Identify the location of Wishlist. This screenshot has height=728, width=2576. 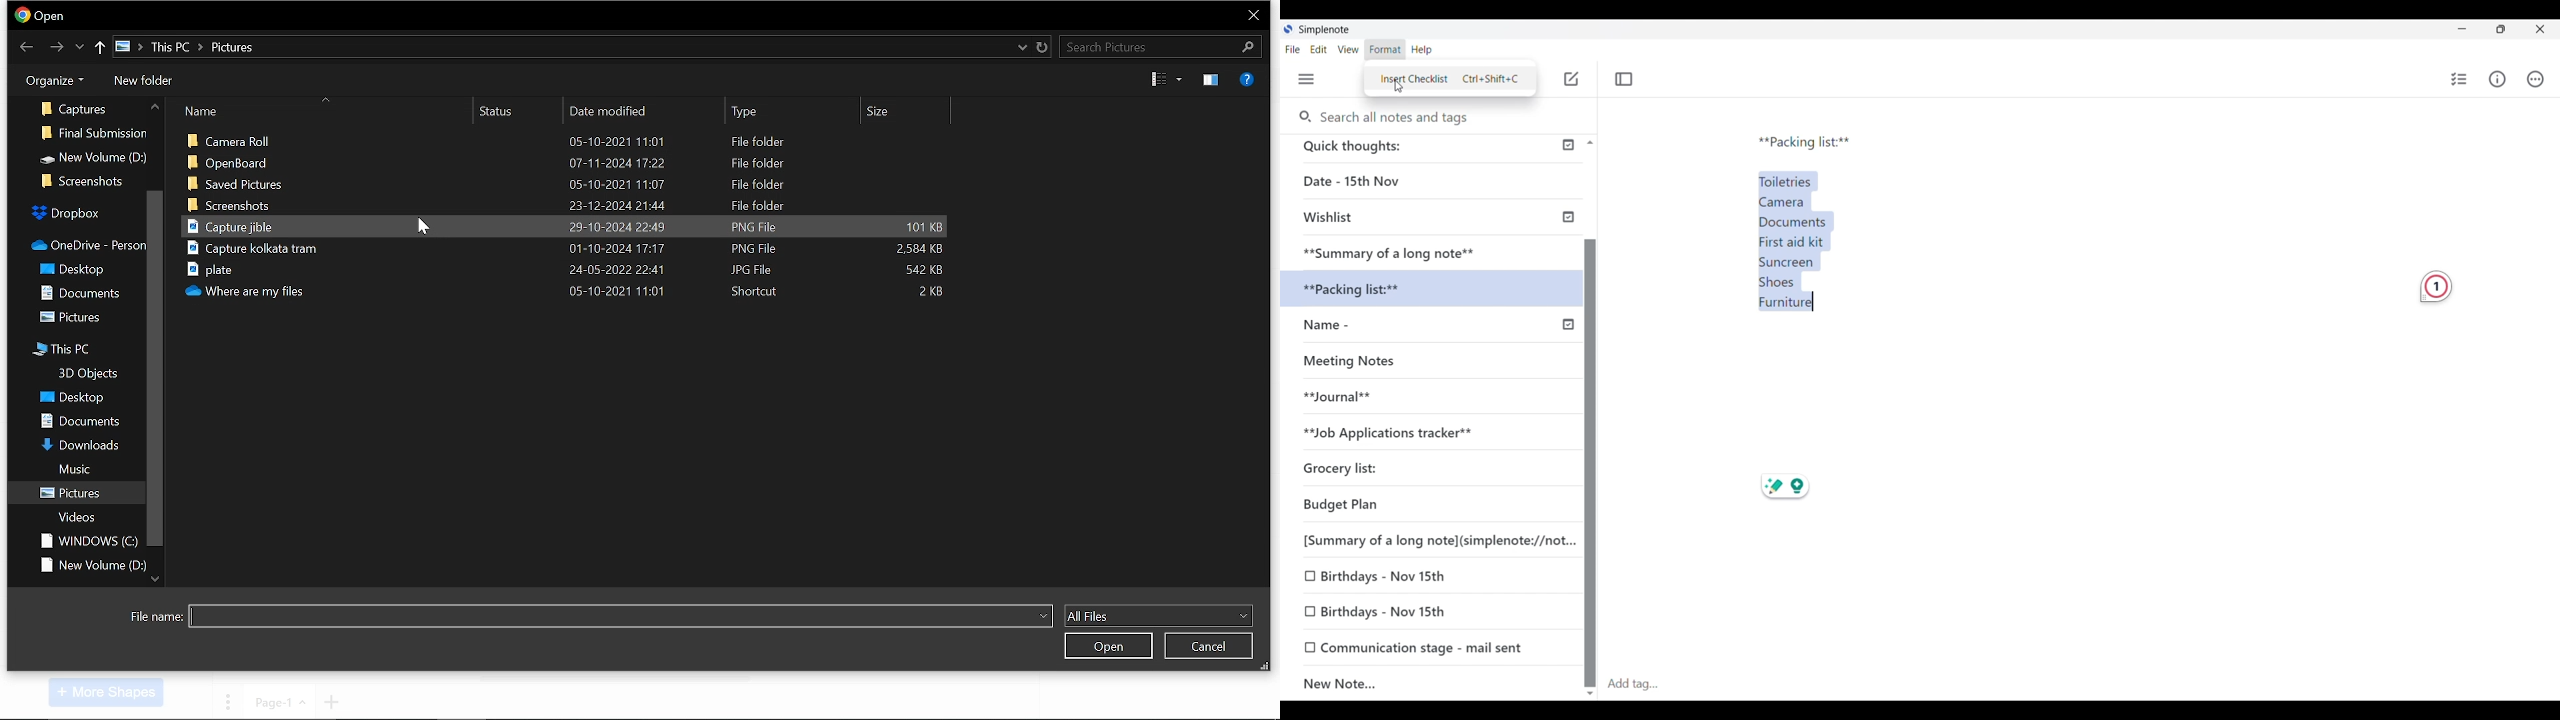
(1393, 219).